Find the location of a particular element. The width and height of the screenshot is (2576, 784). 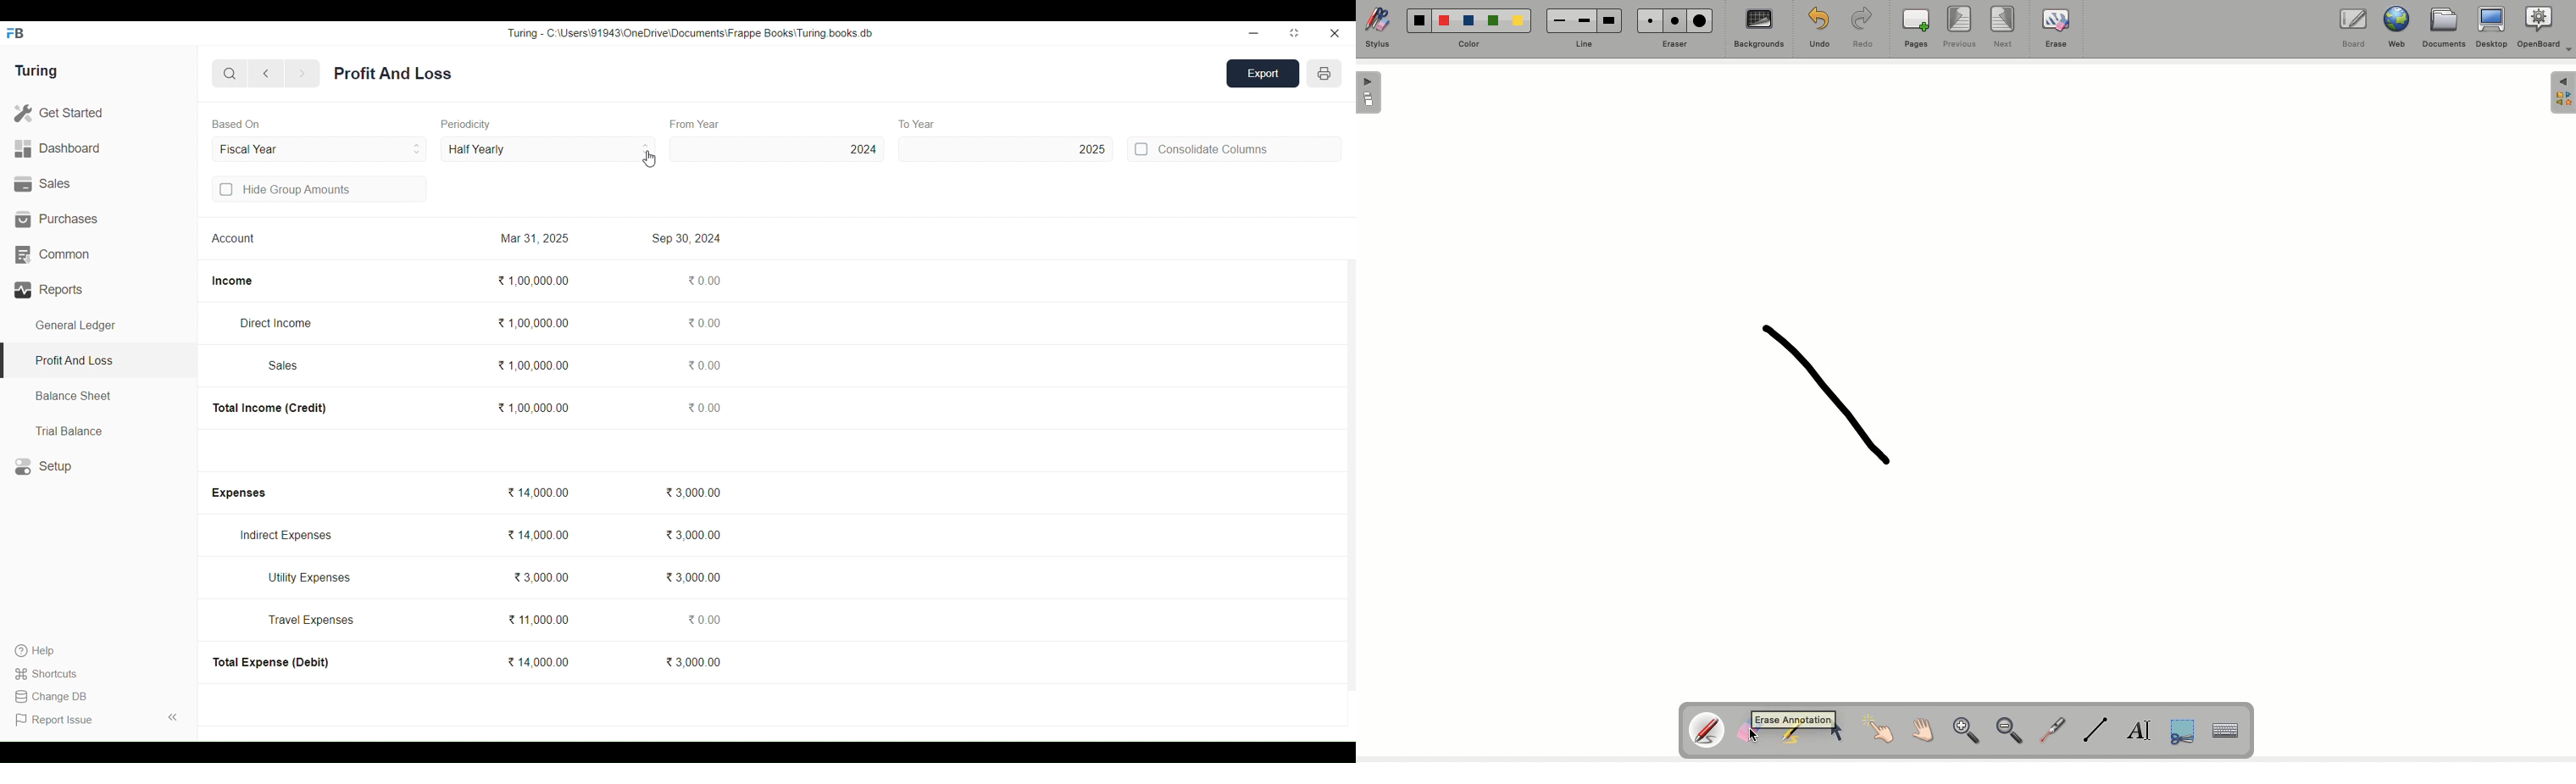

Trial Balance is located at coordinates (99, 430).